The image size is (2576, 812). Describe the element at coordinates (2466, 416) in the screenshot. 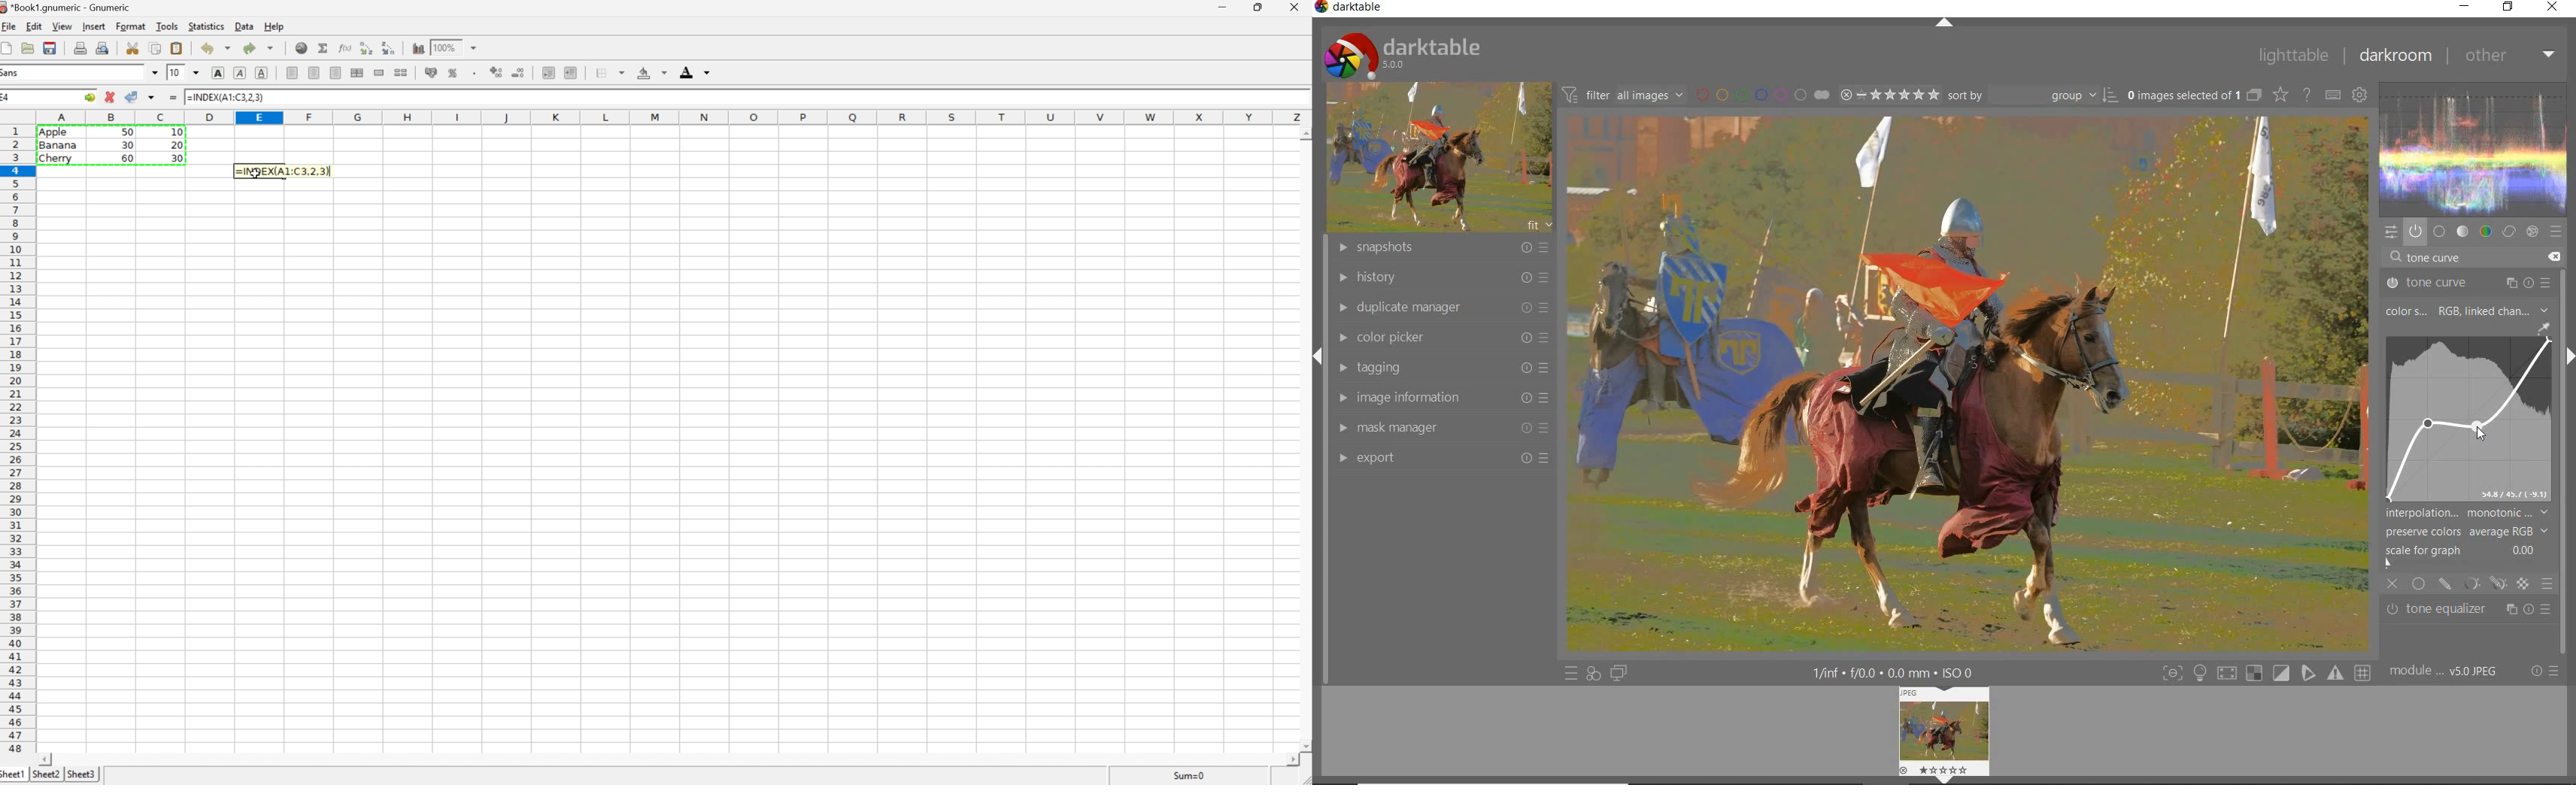

I see `tone curve` at that location.